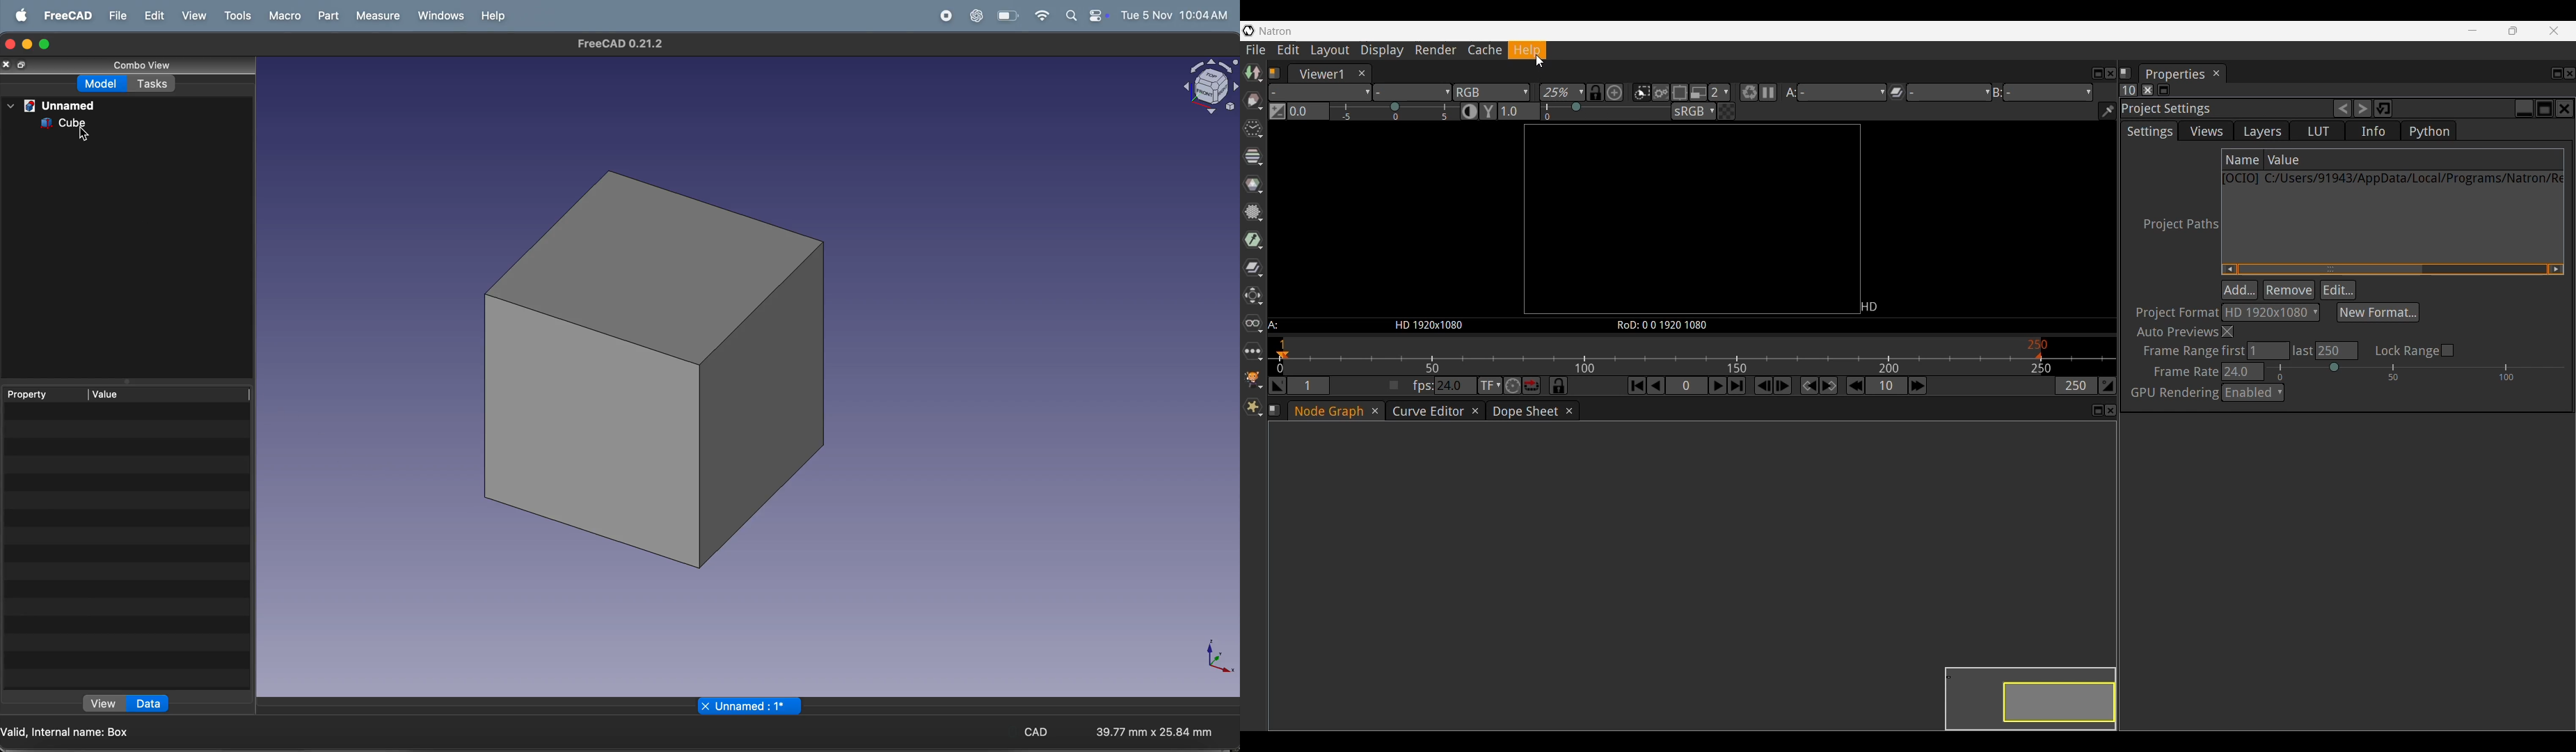 The image size is (2576, 756). Describe the element at coordinates (1660, 354) in the screenshot. I see `Framerate scale` at that location.